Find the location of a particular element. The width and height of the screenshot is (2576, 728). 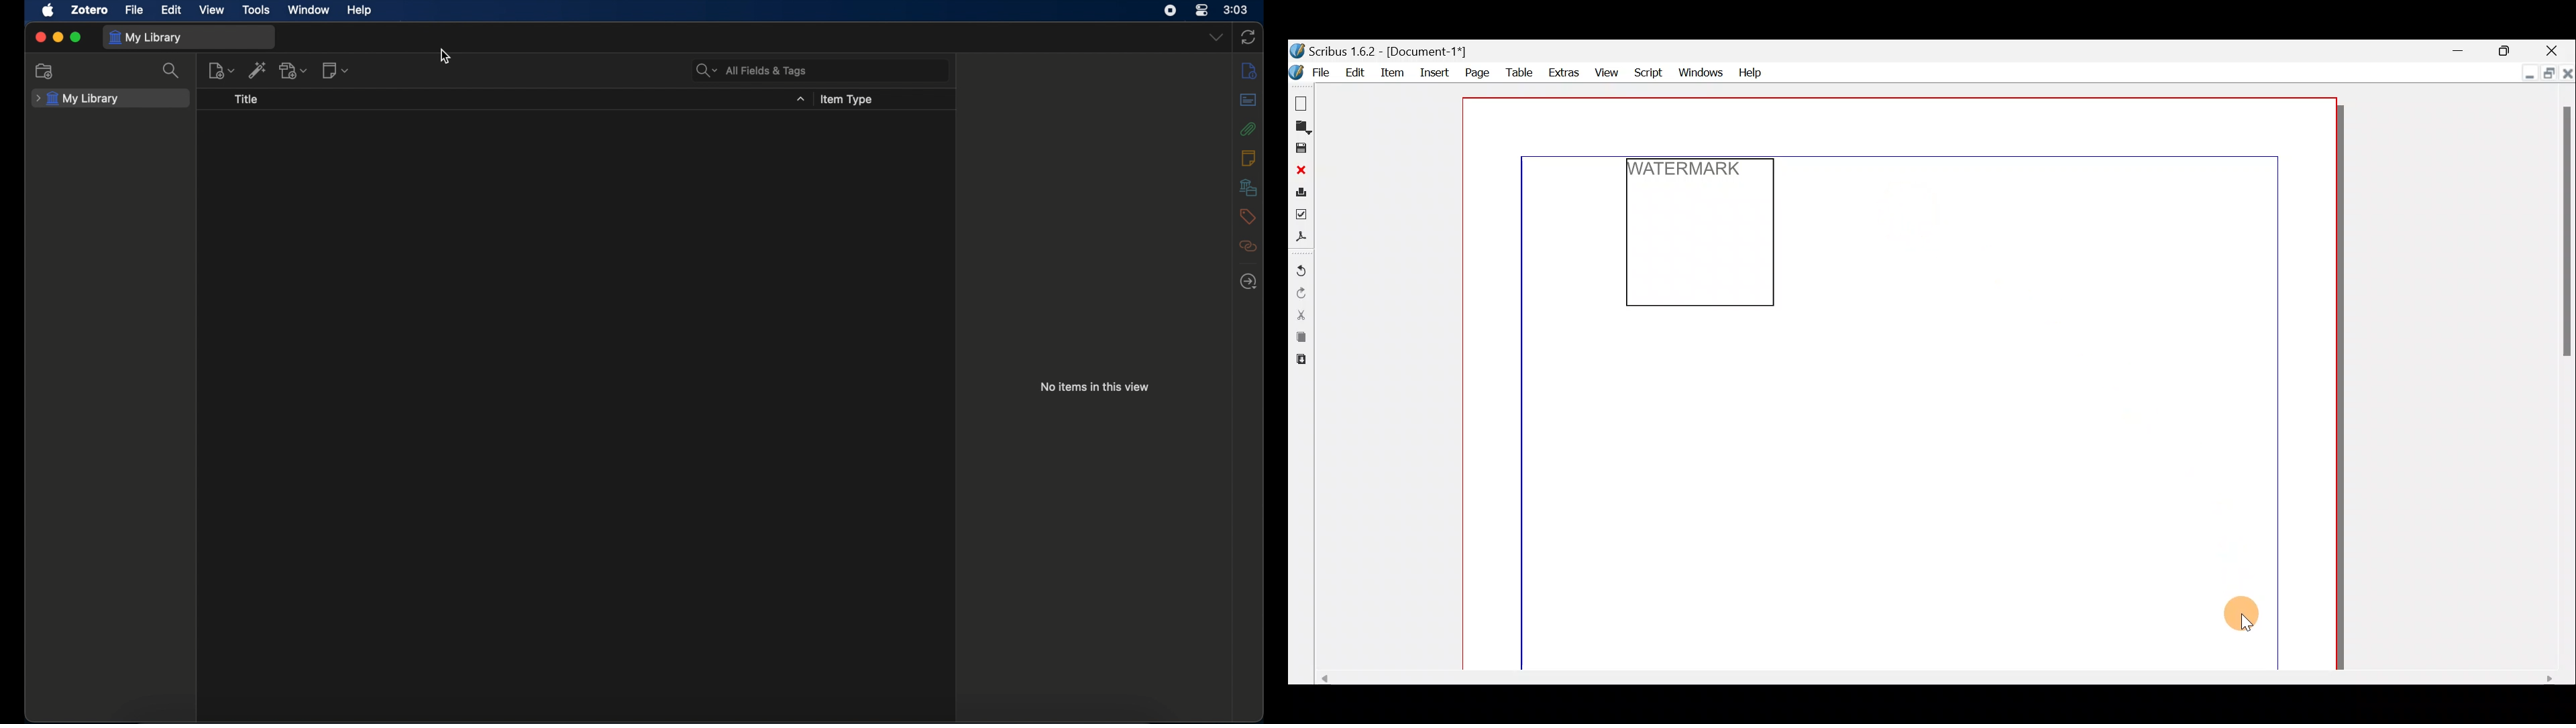

minimize is located at coordinates (59, 37).